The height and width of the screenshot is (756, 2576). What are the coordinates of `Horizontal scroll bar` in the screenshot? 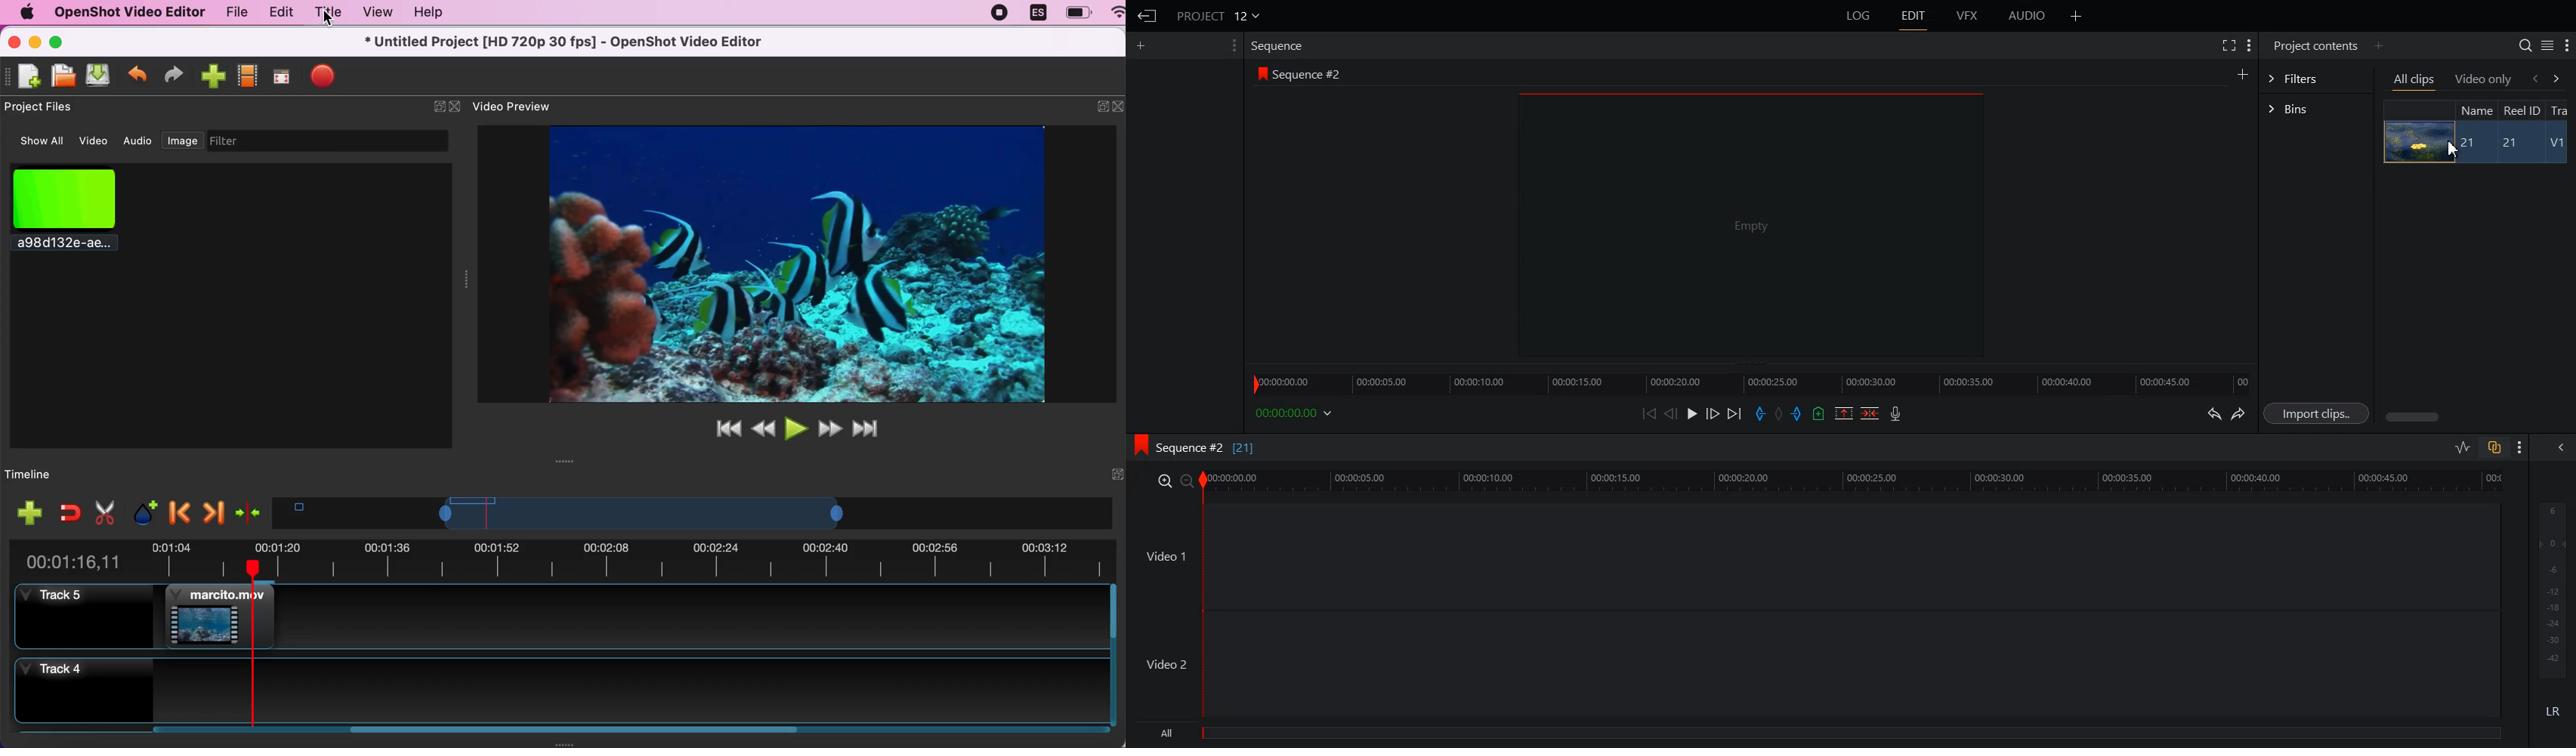 It's located at (2414, 417).